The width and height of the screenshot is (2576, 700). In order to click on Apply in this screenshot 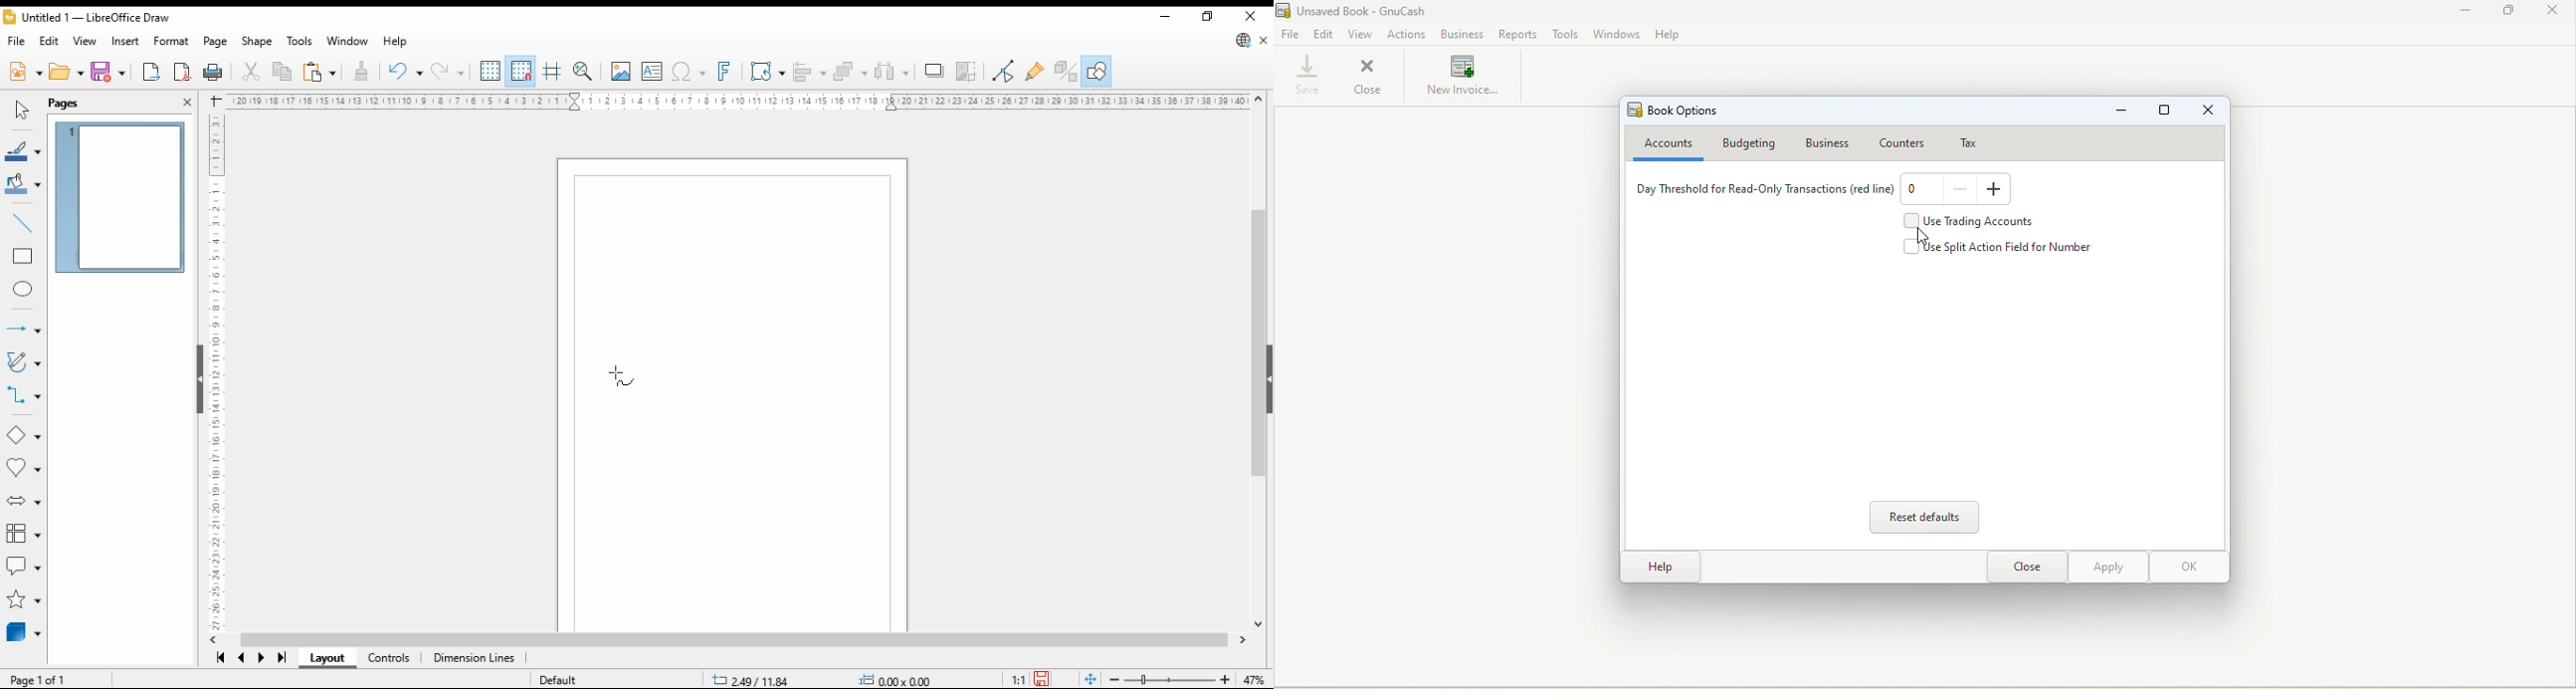, I will do `click(2107, 568)`.